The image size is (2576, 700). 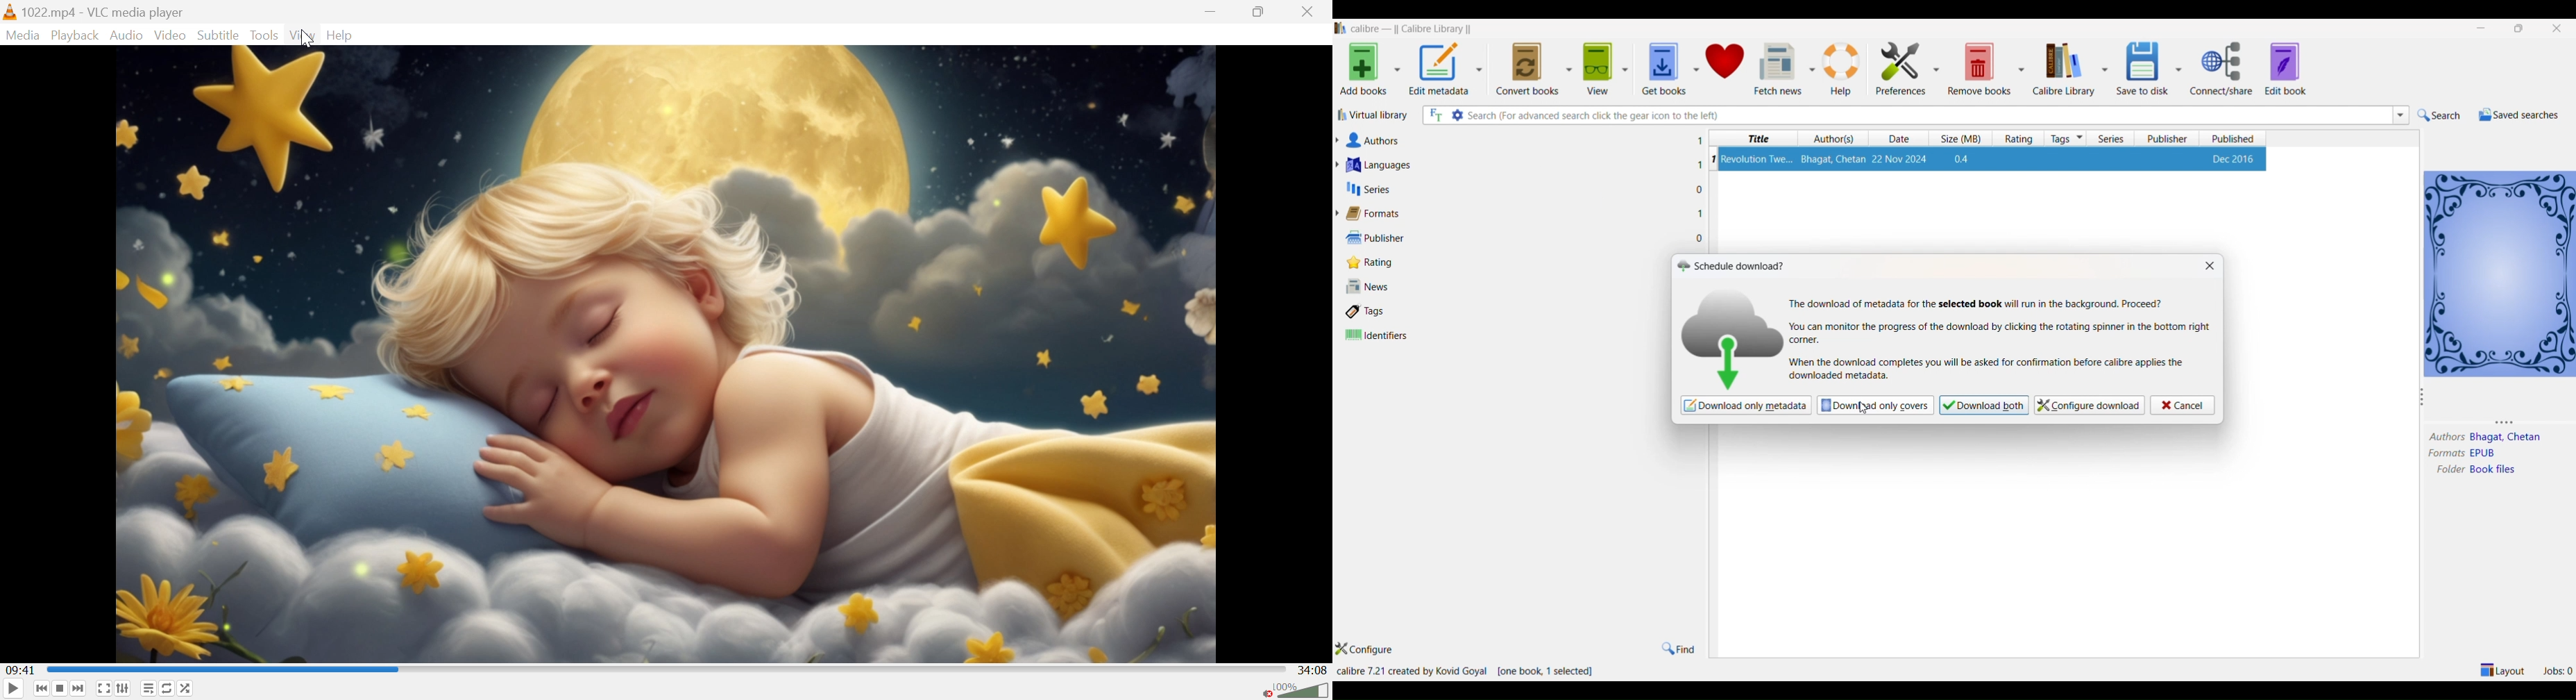 What do you see at coordinates (2483, 29) in the screenshot?
I see `minimize` at bounding box center [2483, 29].